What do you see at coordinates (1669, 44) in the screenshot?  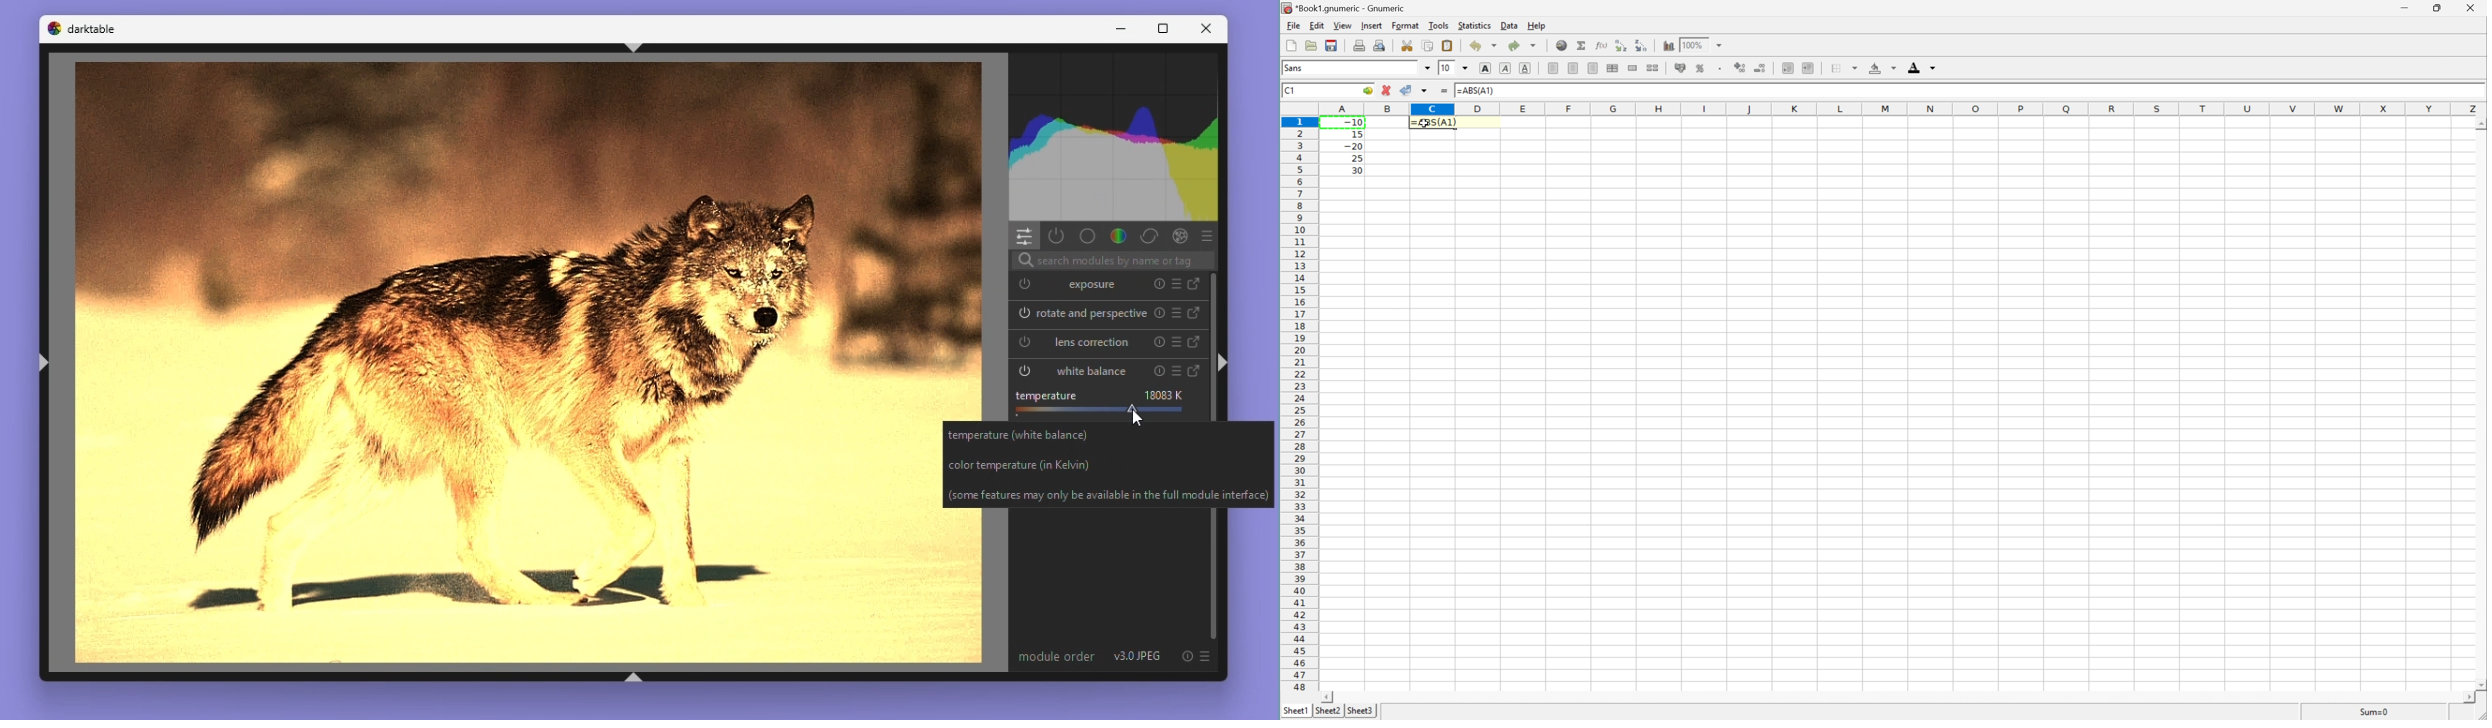 I see `Insert chart` at bounding box center [1669, 44].